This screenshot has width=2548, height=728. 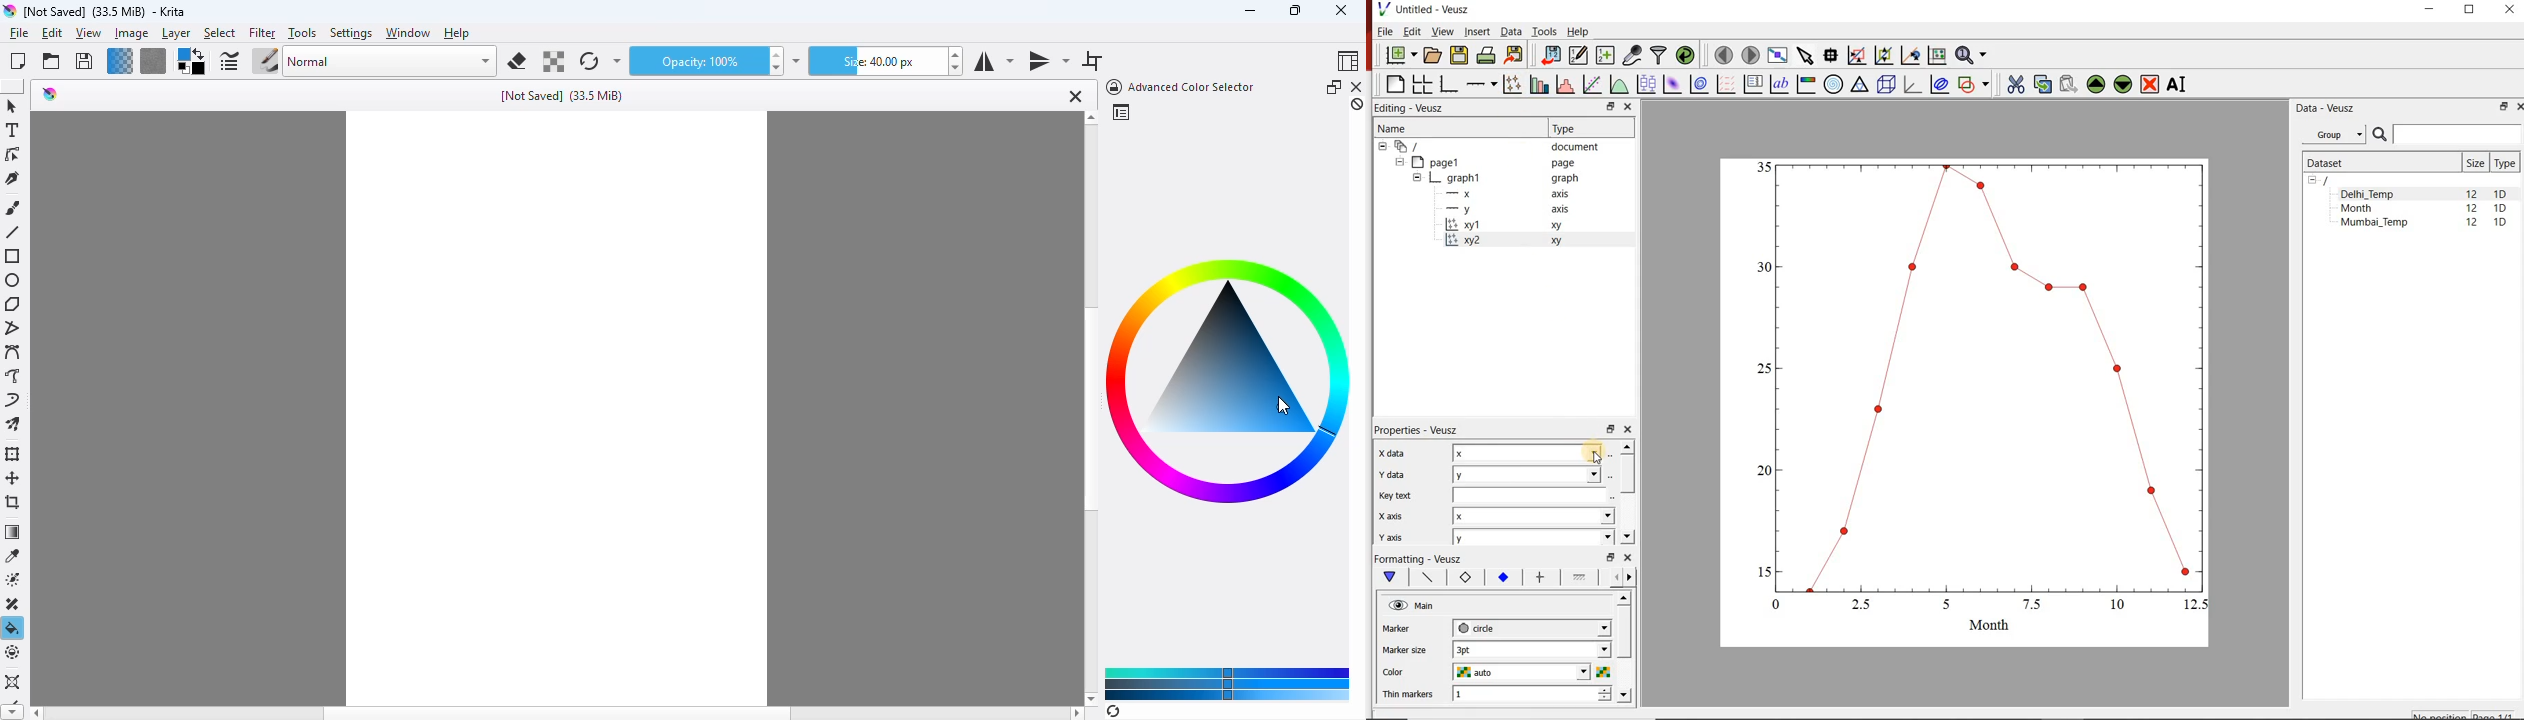 I want to click on logo, so click(x=50, y=94).